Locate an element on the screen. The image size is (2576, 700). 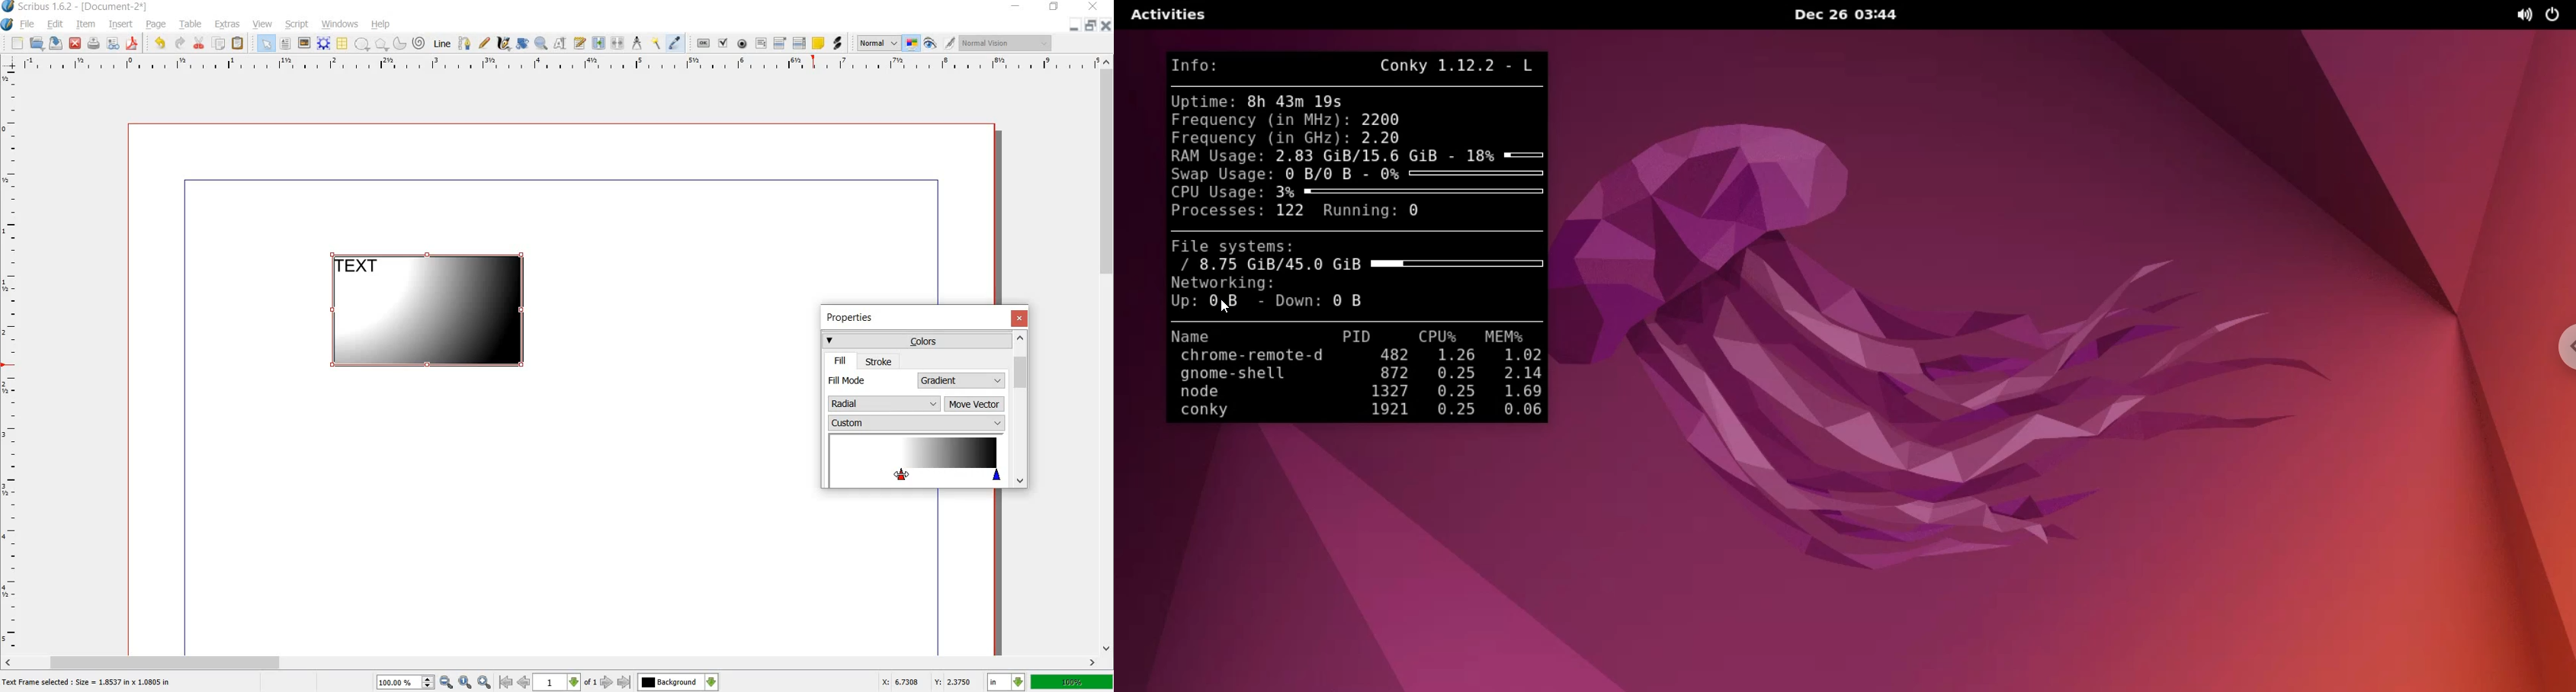
custom is located at coordinates (916, 423).